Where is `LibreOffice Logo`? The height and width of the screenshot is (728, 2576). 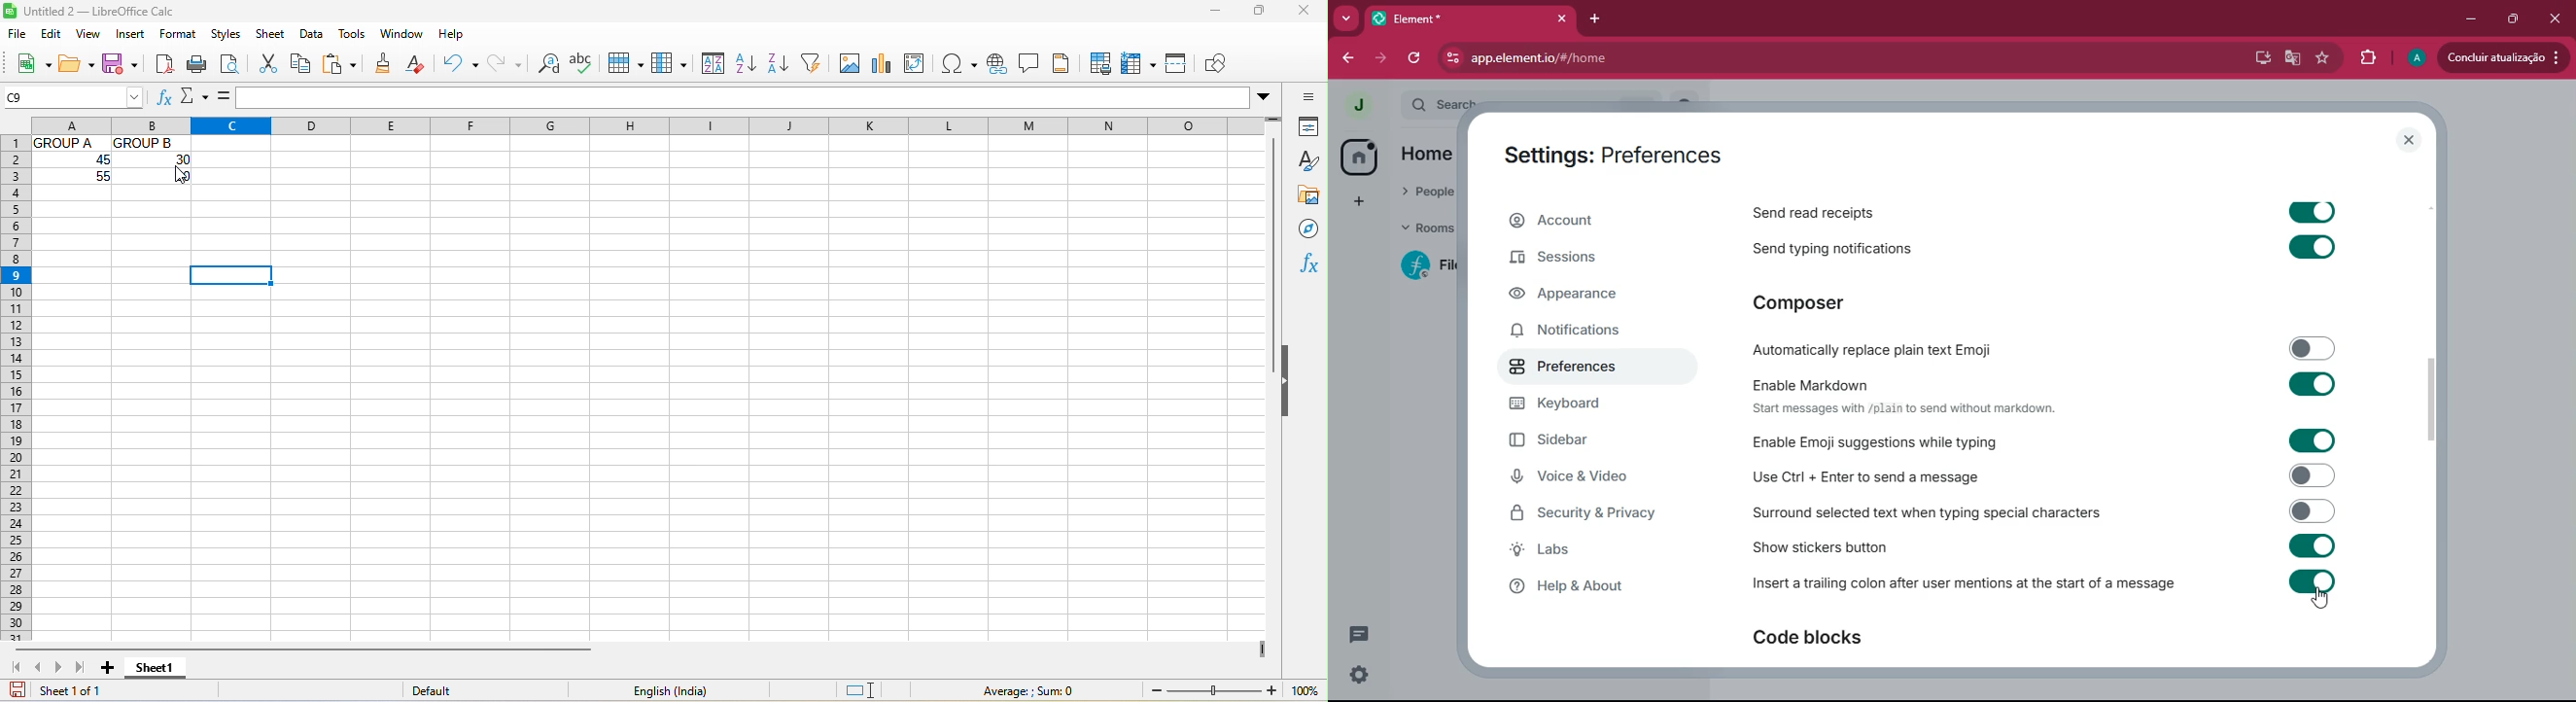
LibreOffice Logo is located at coordinates (10, 11).